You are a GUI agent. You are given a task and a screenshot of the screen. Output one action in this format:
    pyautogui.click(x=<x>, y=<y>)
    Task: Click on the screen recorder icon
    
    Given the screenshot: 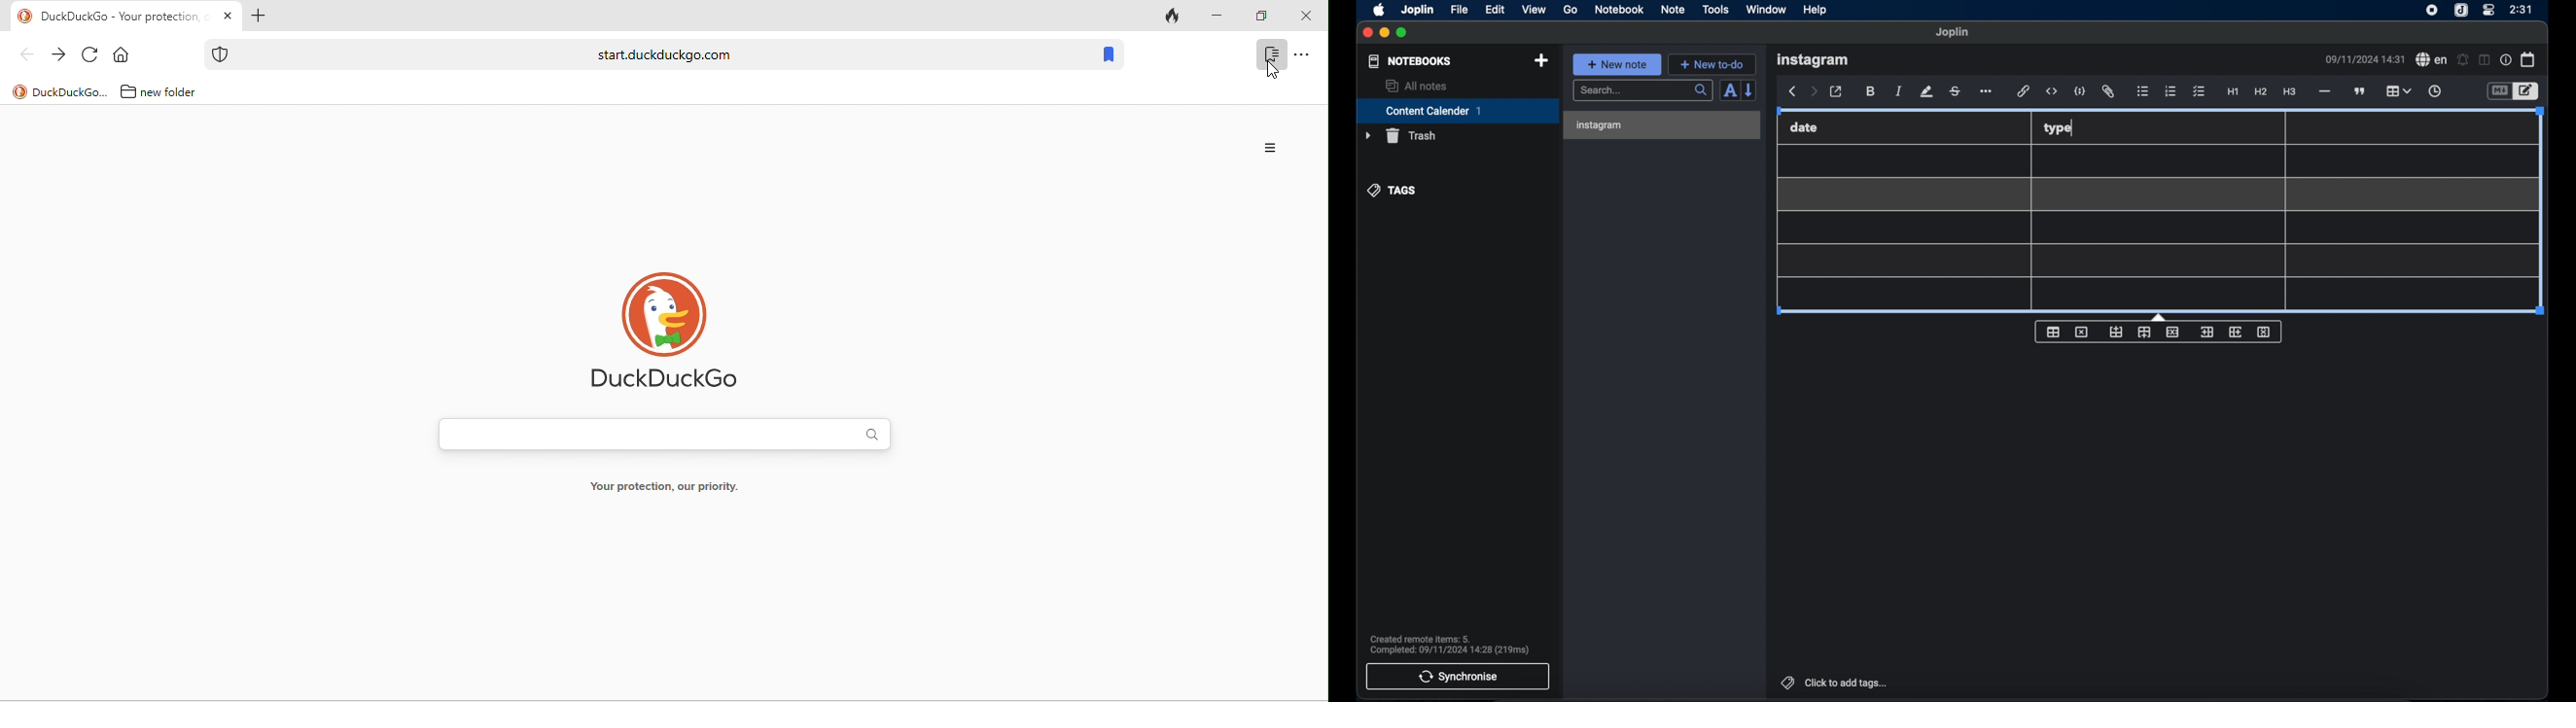 What is the action you would take?
    pyautogui.click(x=2432, y=11)
    